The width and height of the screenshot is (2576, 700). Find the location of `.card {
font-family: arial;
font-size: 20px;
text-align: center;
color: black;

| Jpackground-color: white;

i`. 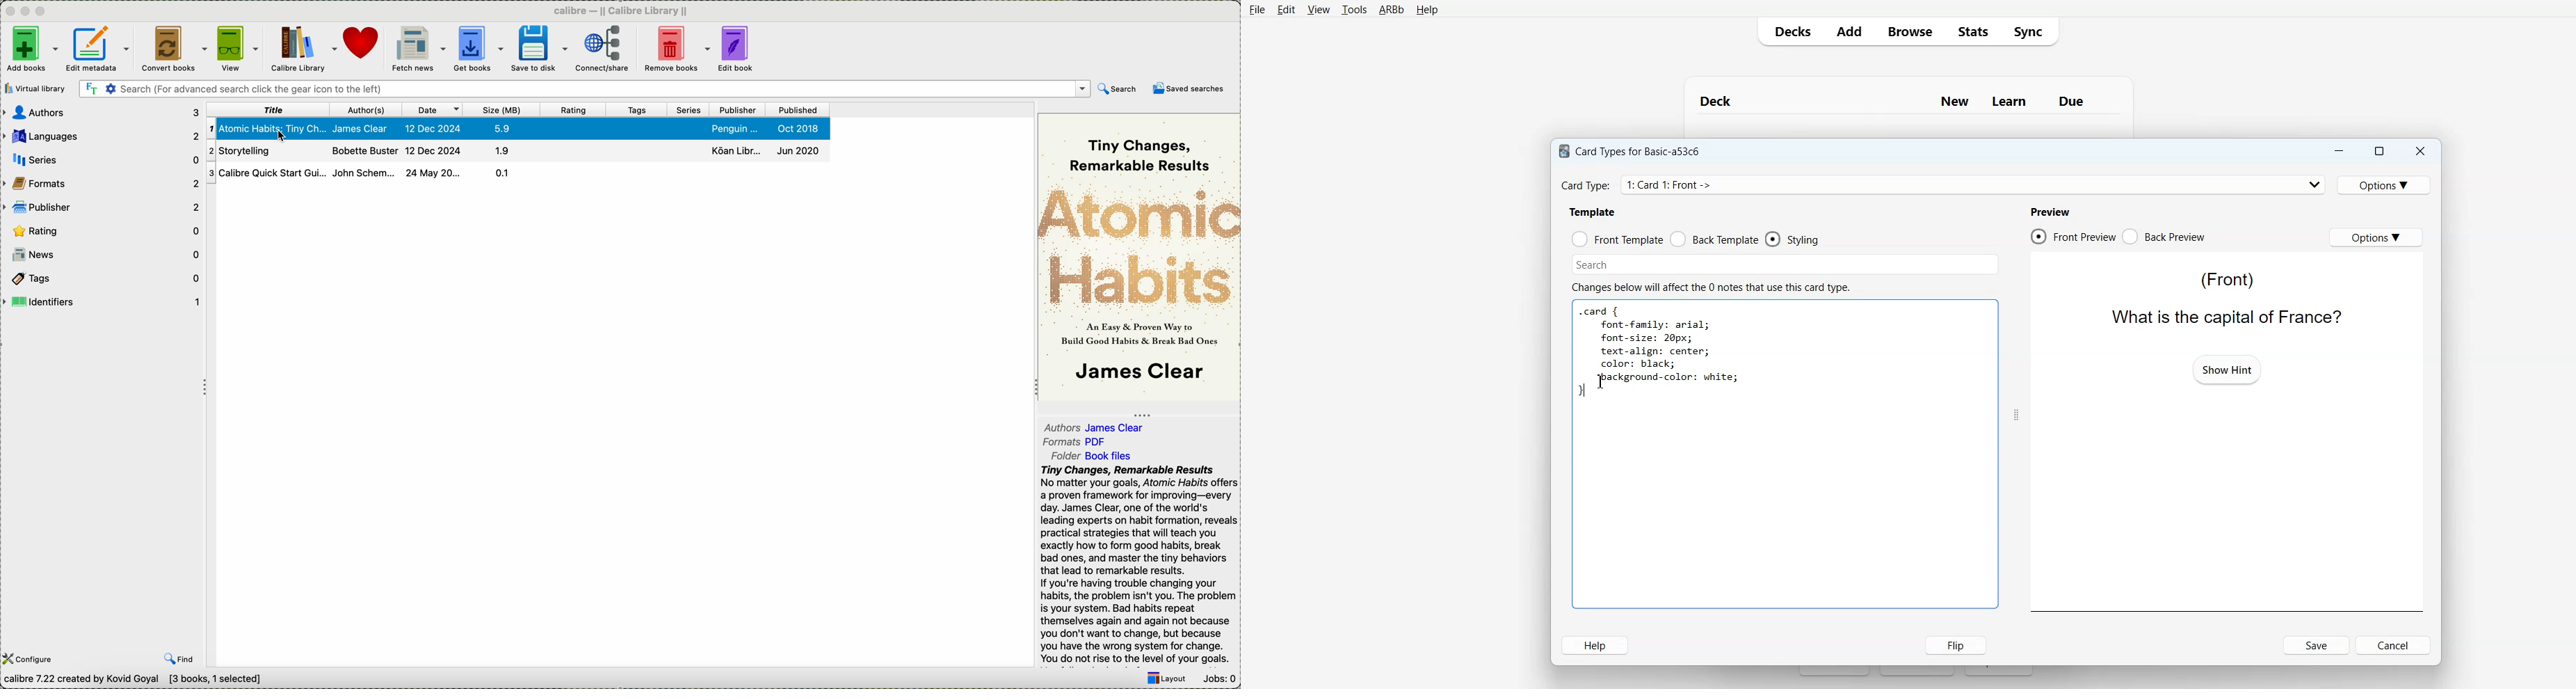

.card {
font-family: arial;
font-size: 20px;
text-align: center;
color: black;

| Jpackground-color: white;

i is located at coordinates (1659, 353).